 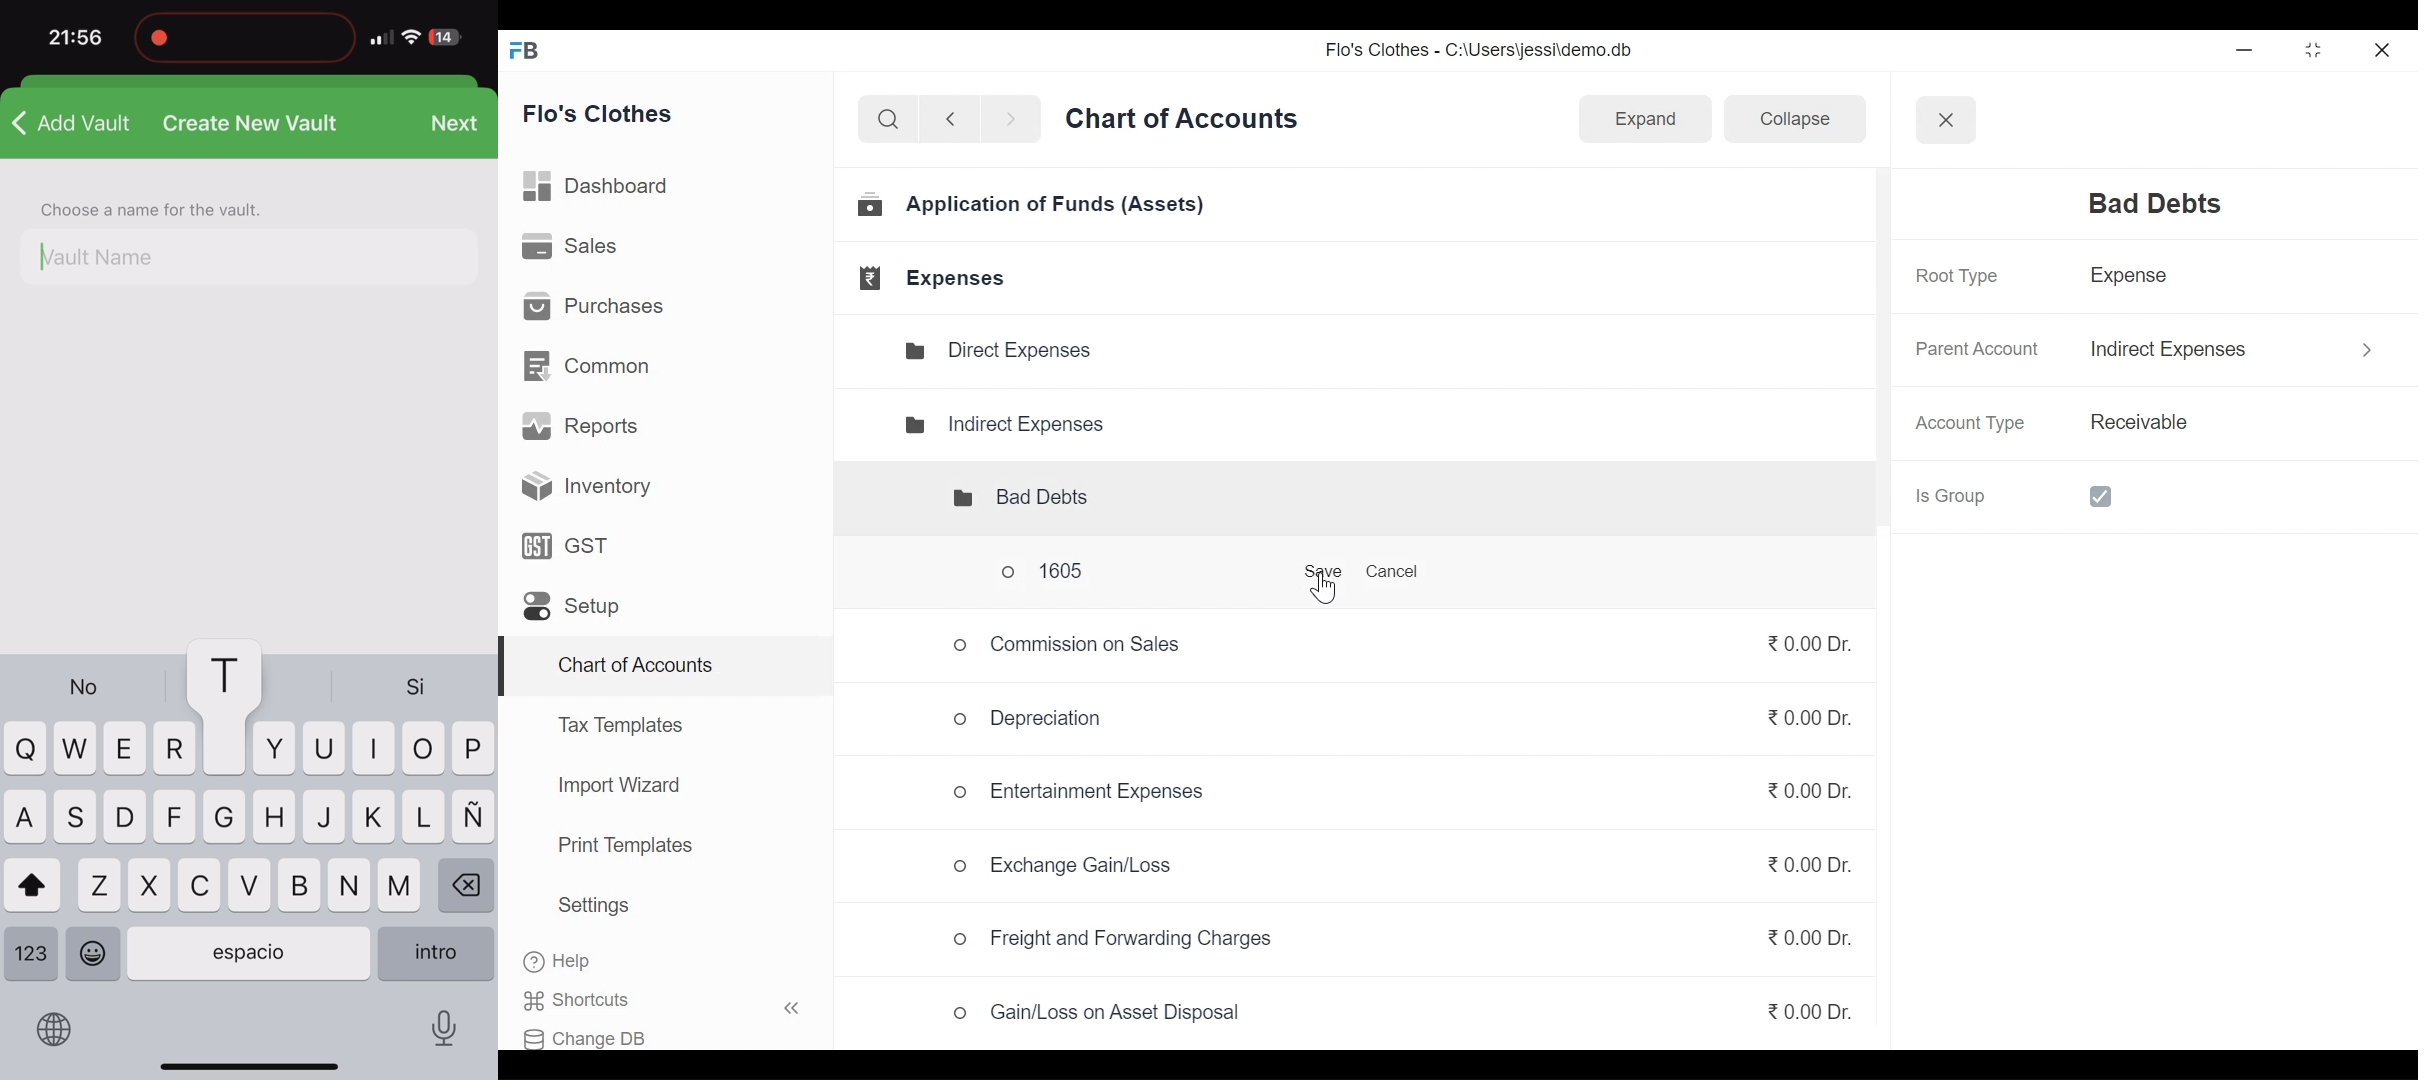 What do you see at coordinates (2384, 47) in the screenshot?
I see `close` at bounding box center [2384, 47].